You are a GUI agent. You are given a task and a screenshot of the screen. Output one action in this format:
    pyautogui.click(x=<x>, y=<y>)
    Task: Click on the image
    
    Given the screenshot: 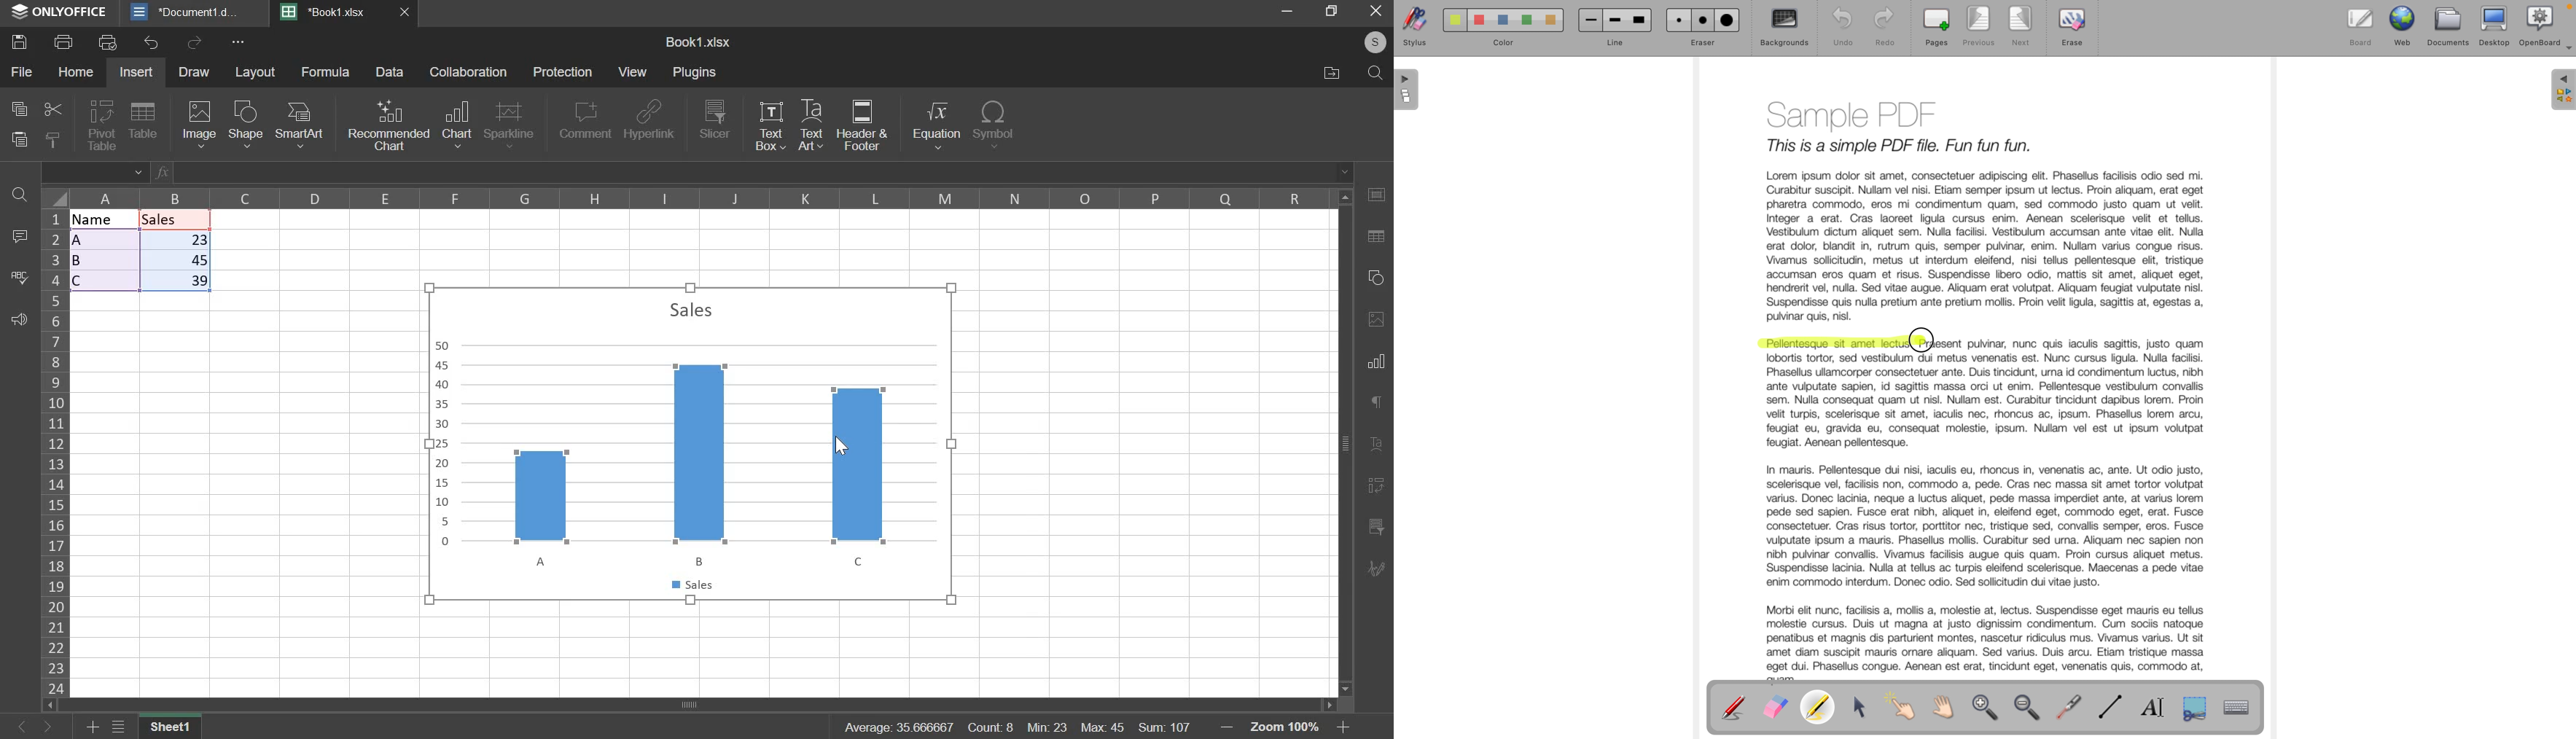 What is the action you would take?
    pyautogui.click(x=200, y=124)
    